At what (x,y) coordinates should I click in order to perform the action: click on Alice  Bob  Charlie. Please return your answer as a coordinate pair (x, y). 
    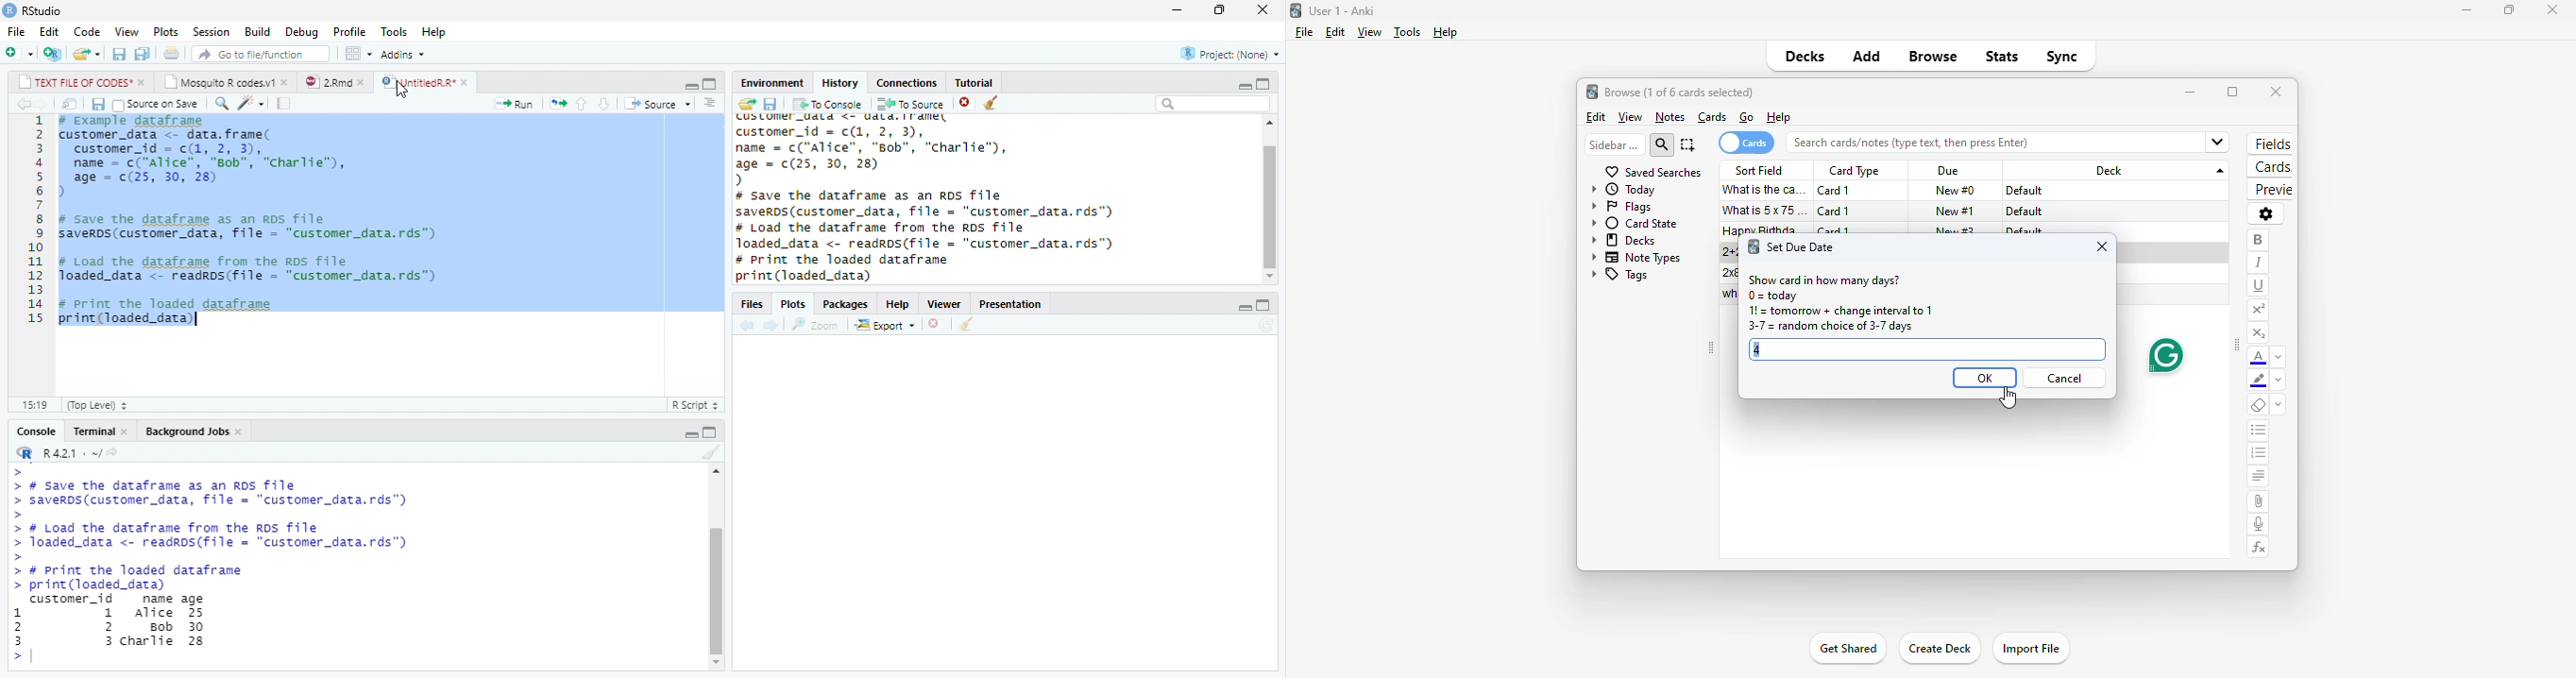
    Looking at the image, I should click on (148, 628).